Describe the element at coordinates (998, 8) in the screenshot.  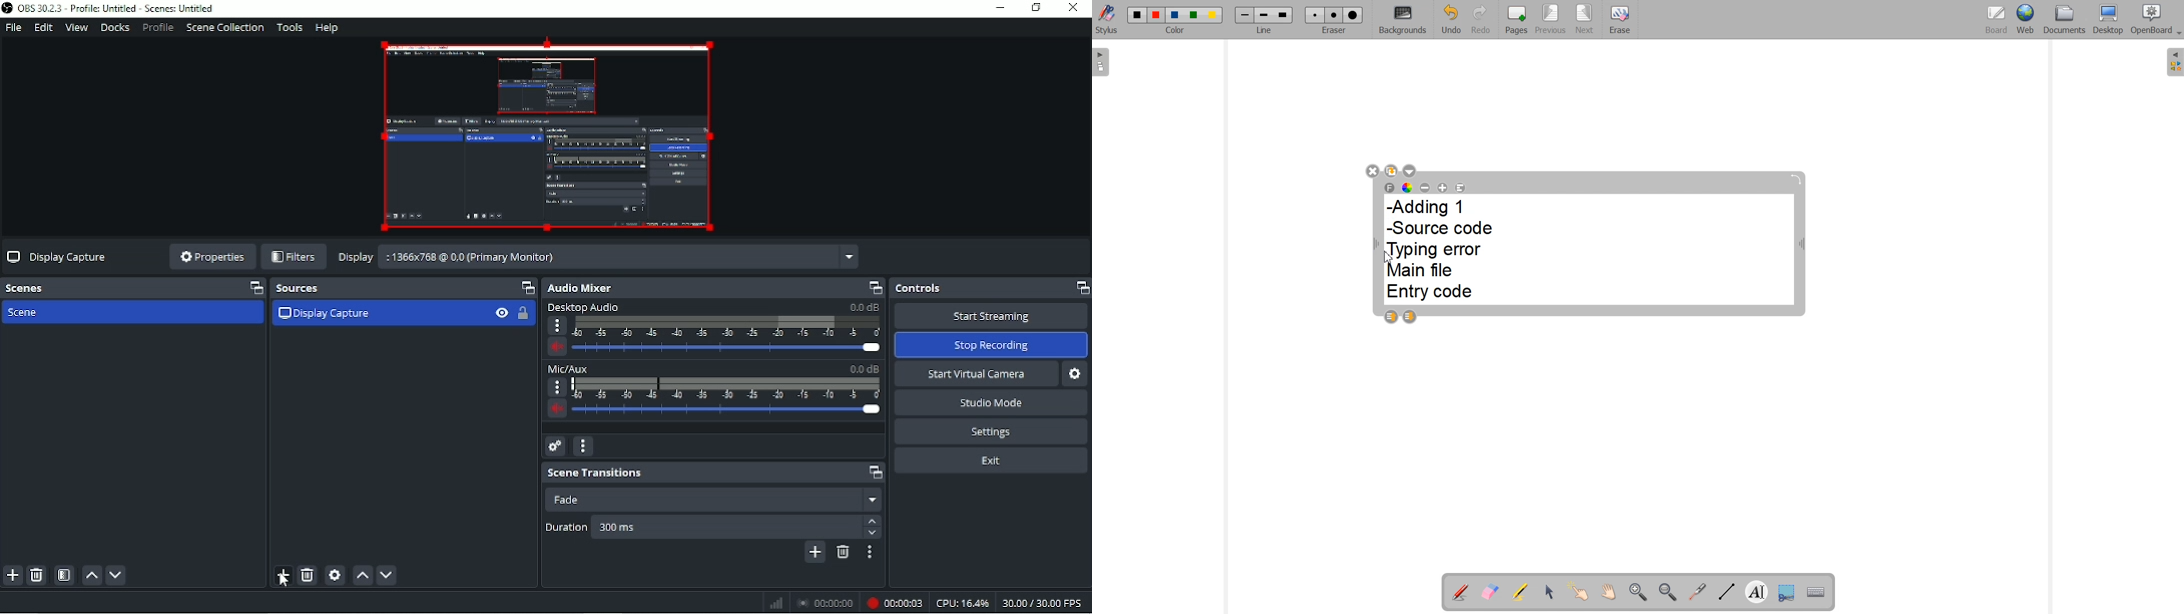
I see `Minimize` at that location.